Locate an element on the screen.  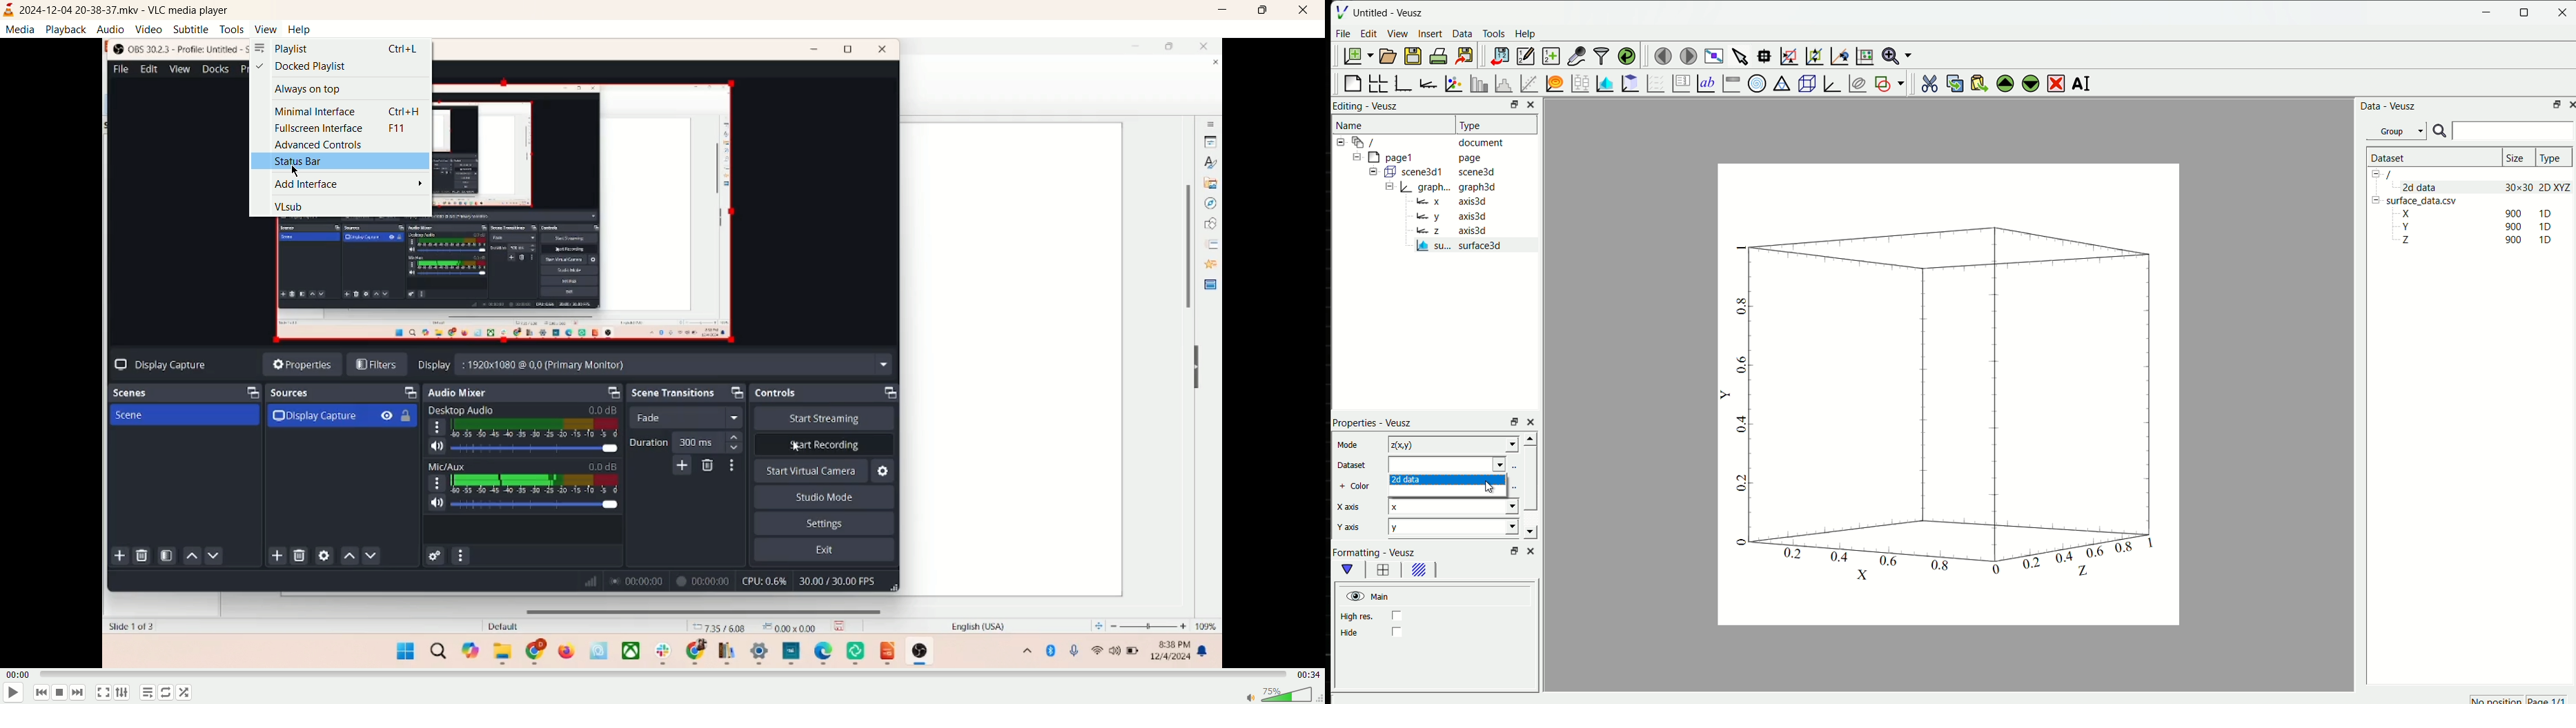
close is located at coordinates (2572, 103).